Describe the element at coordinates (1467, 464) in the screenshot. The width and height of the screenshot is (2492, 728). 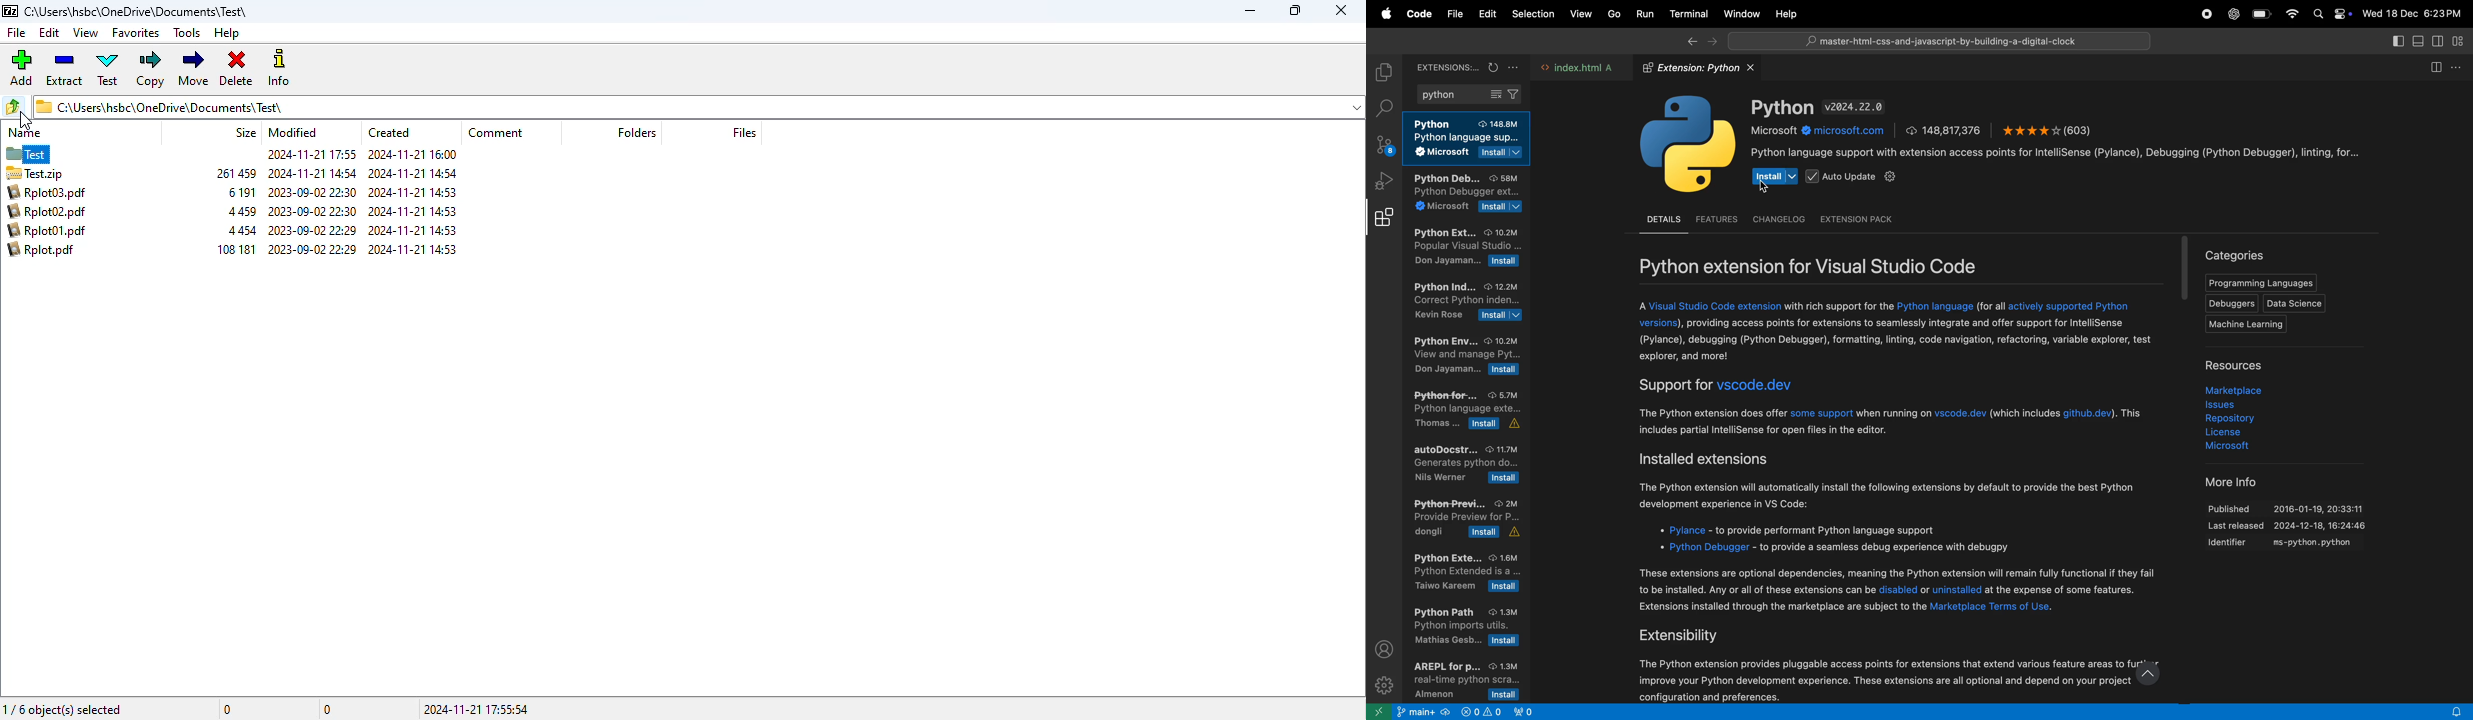
I see `auto docstrat ` at that location.